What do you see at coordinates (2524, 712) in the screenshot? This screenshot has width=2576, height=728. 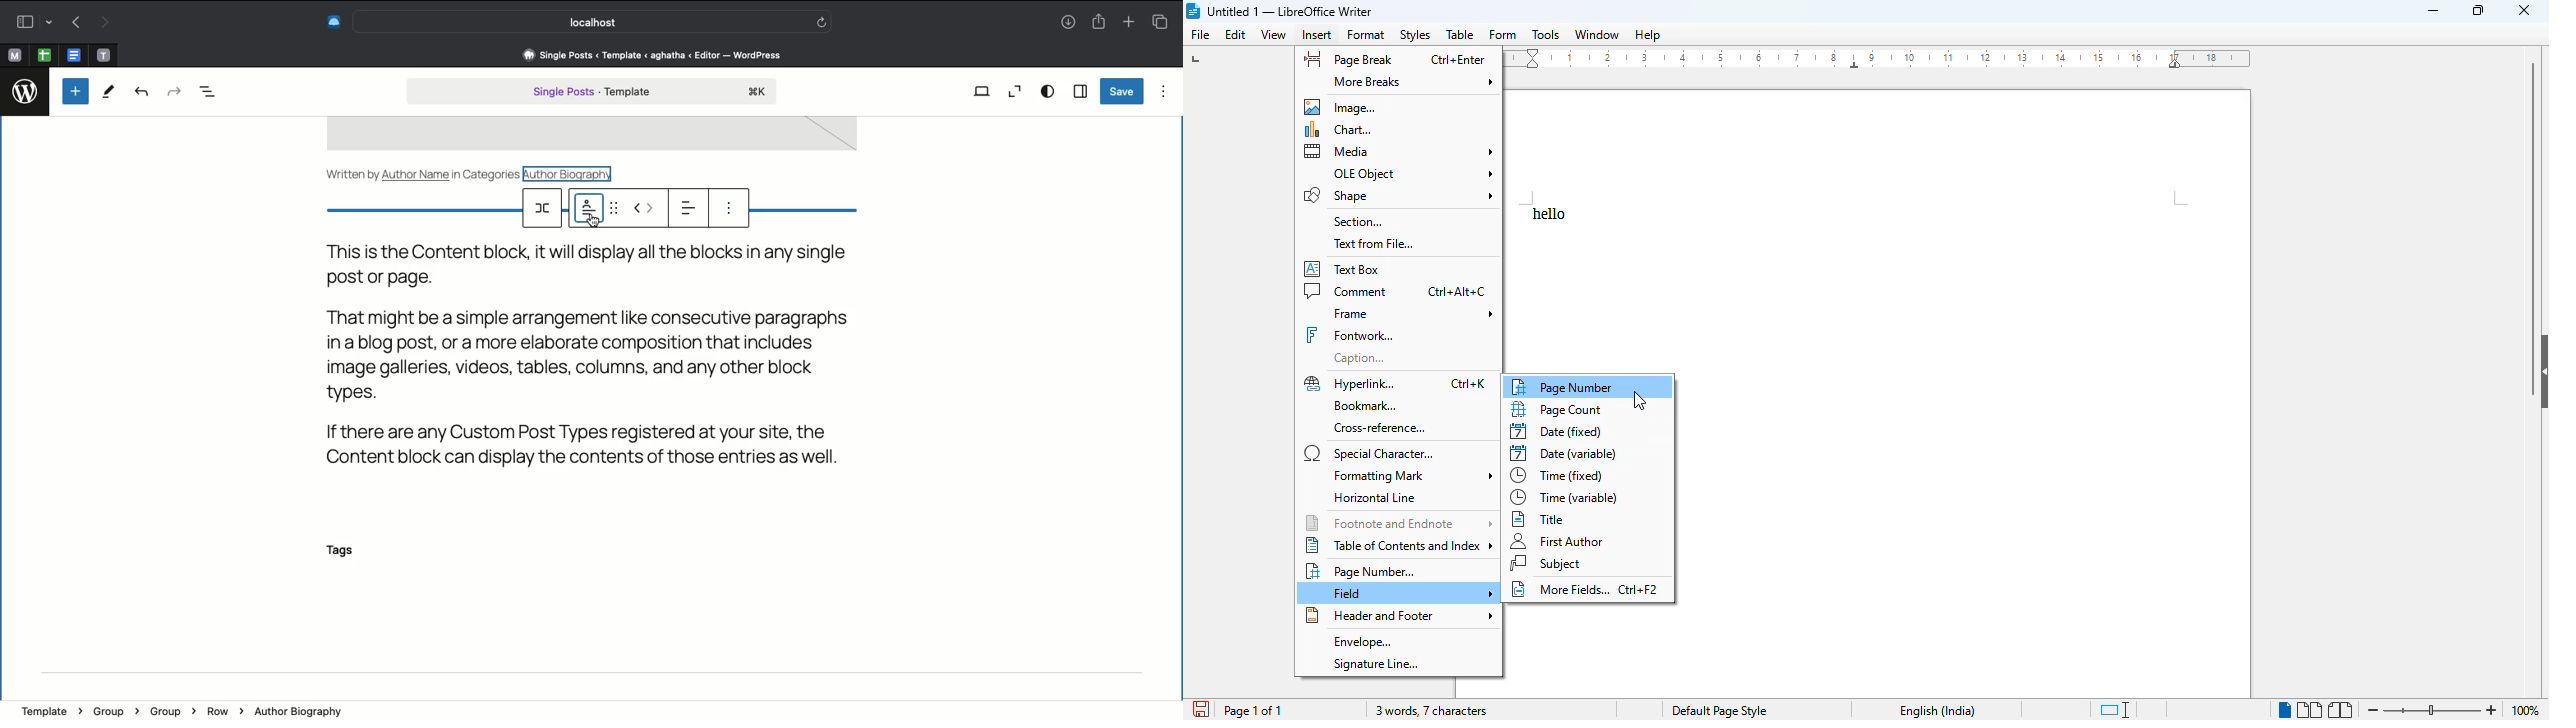 I see `100%` at bounding box center [2524, 712].